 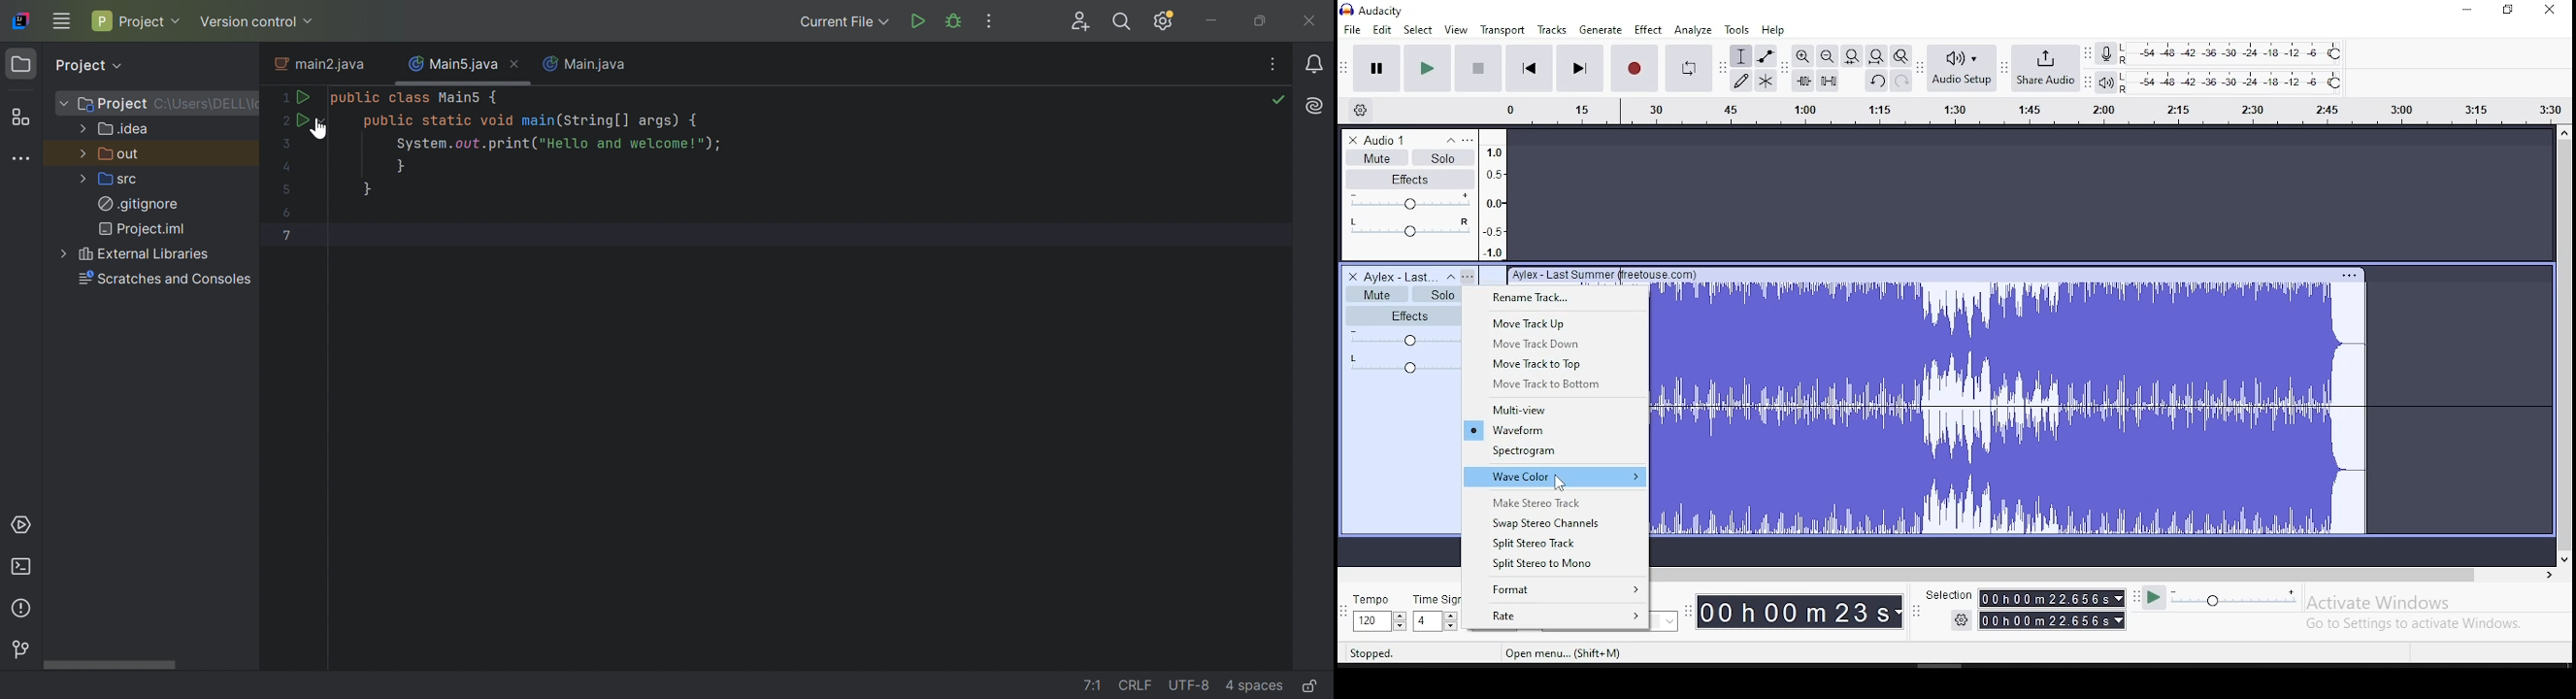 I want to click on split stereo track, so click(x=1557, y=542).